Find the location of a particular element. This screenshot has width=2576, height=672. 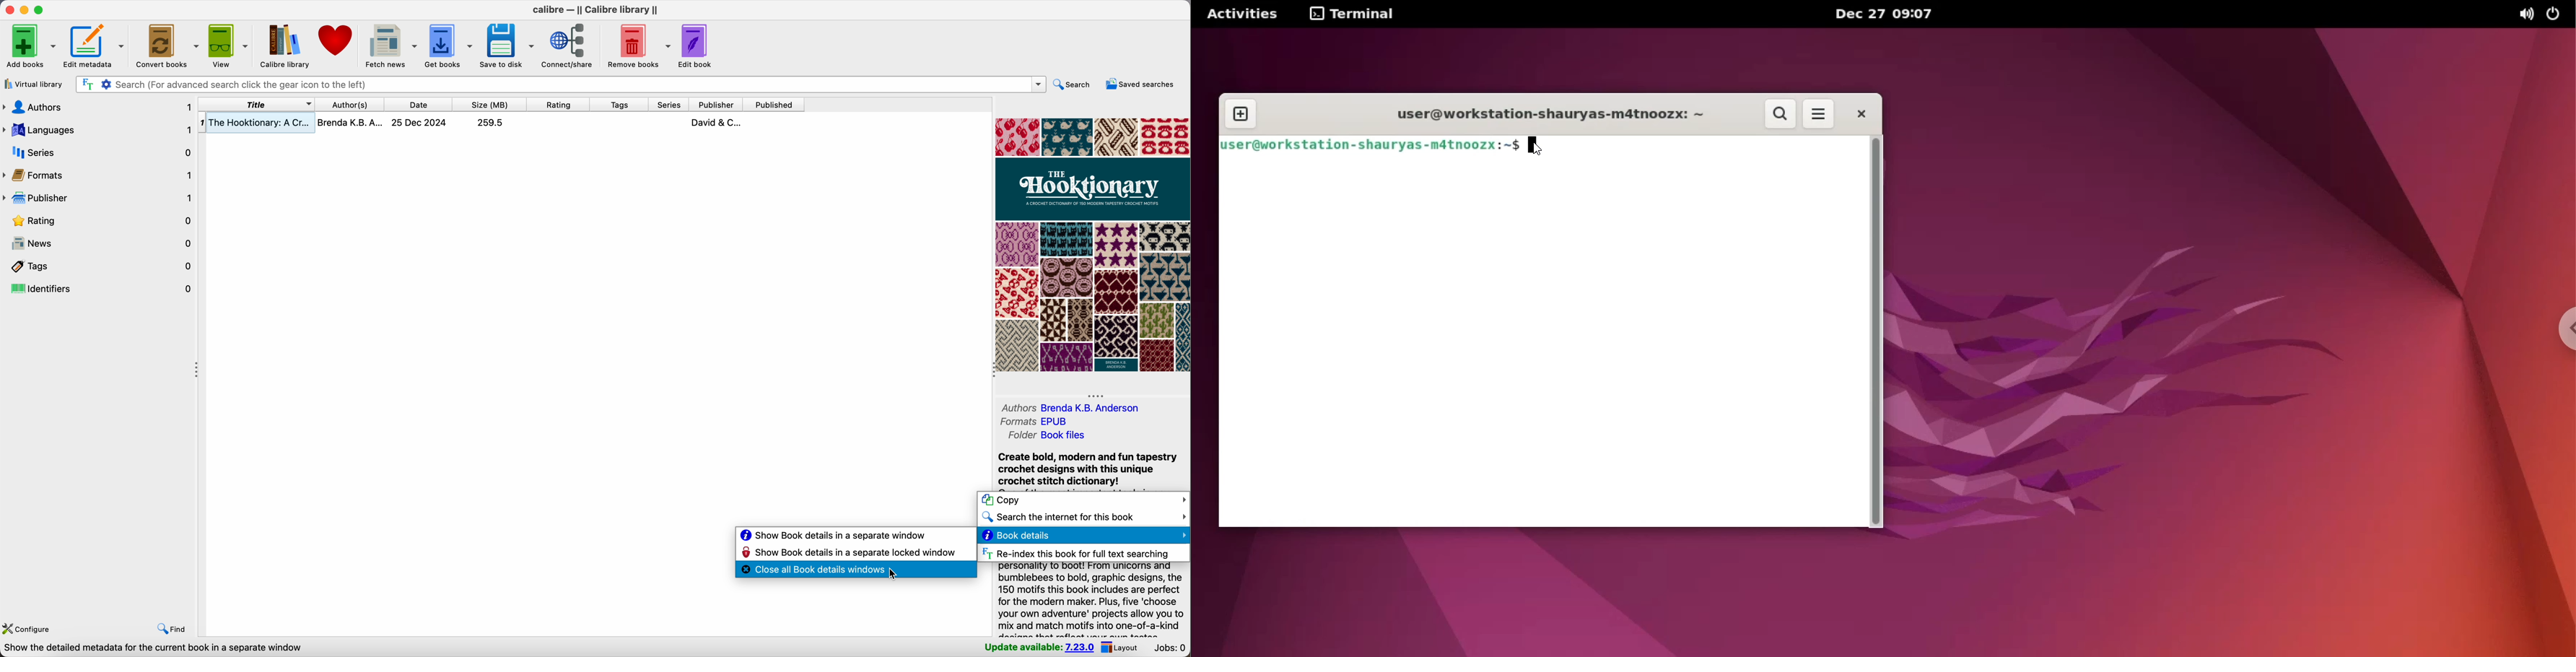

data is located at coordinates (152, 648).